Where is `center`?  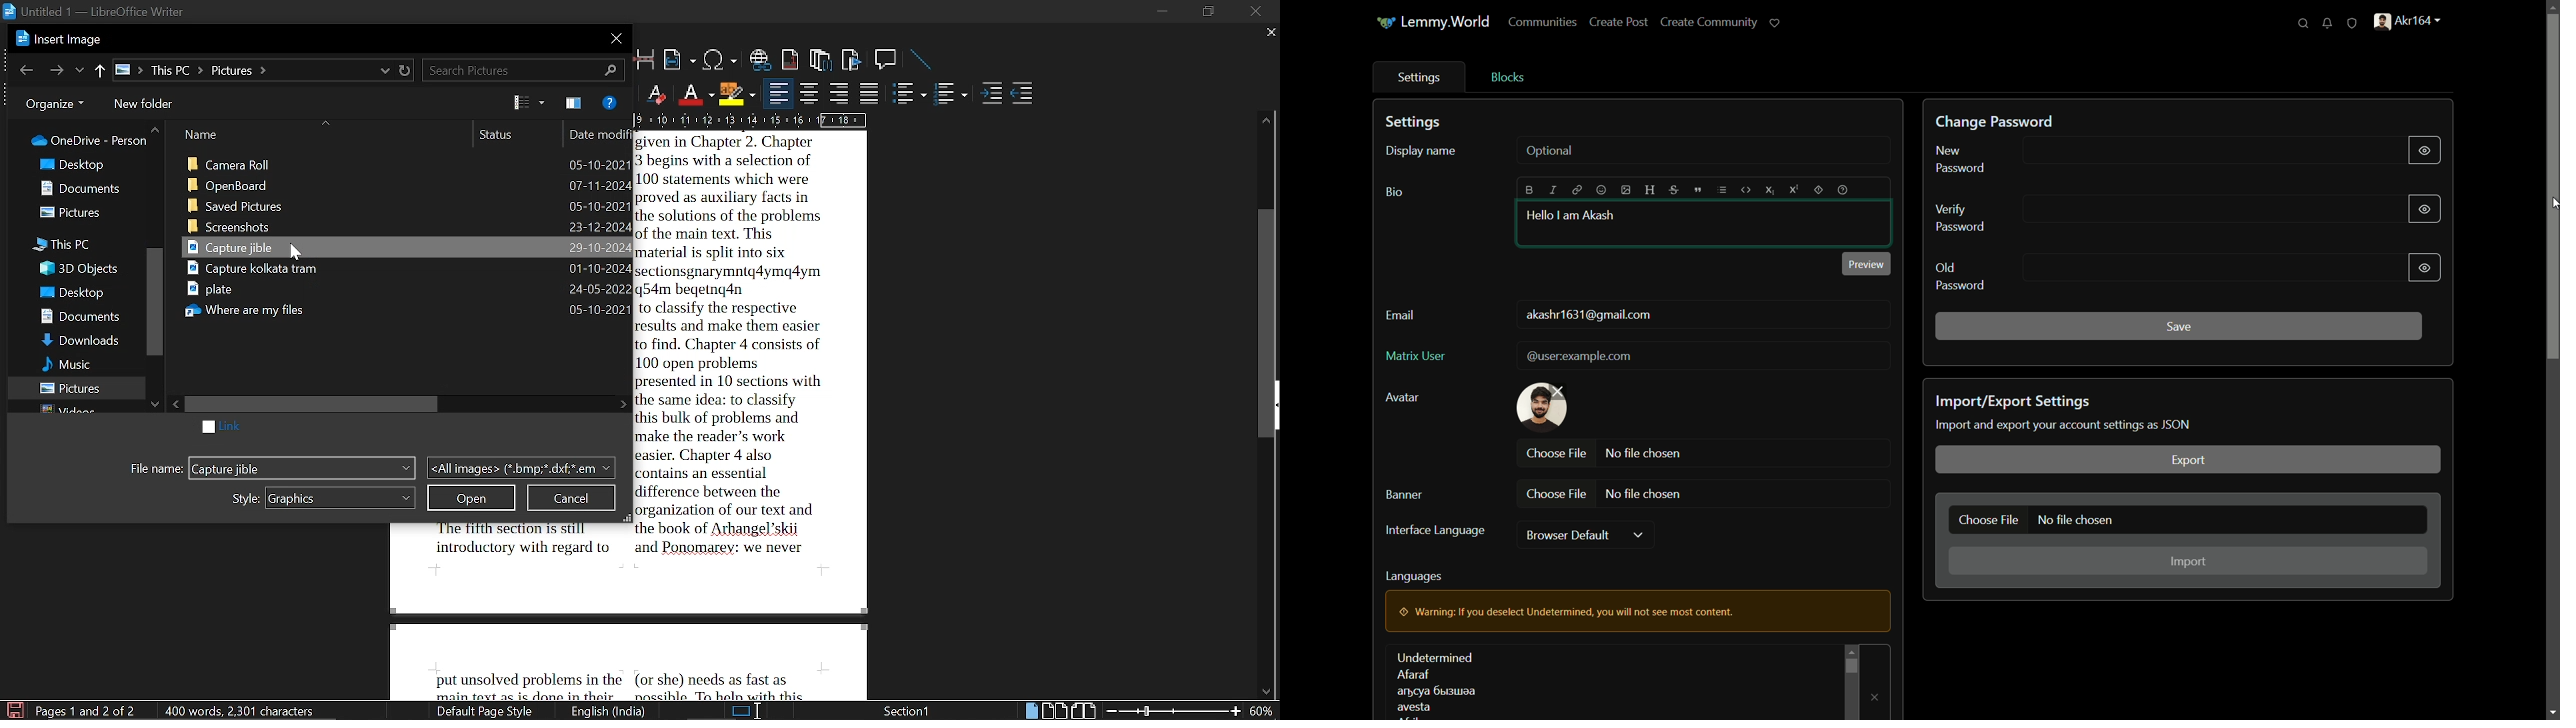 center is located at coordinates (809, 92).